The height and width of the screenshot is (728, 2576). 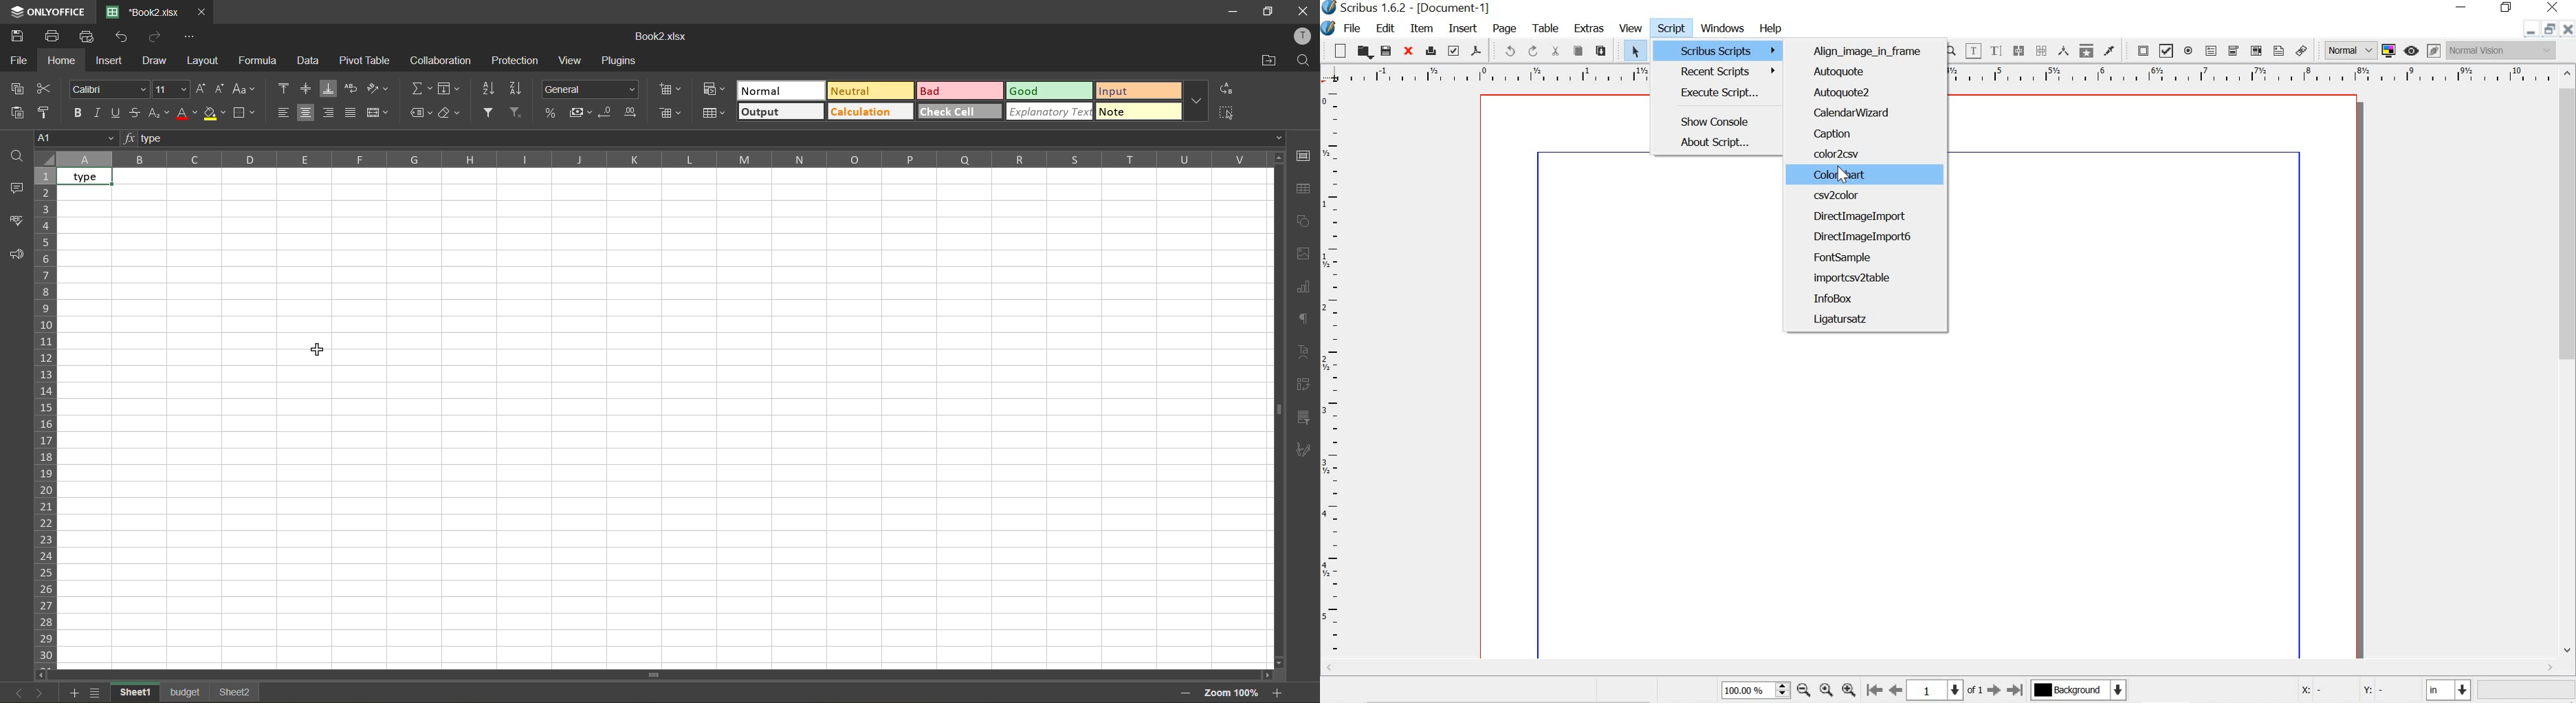 I want to click on sort descending, so click(x=520, y=90).